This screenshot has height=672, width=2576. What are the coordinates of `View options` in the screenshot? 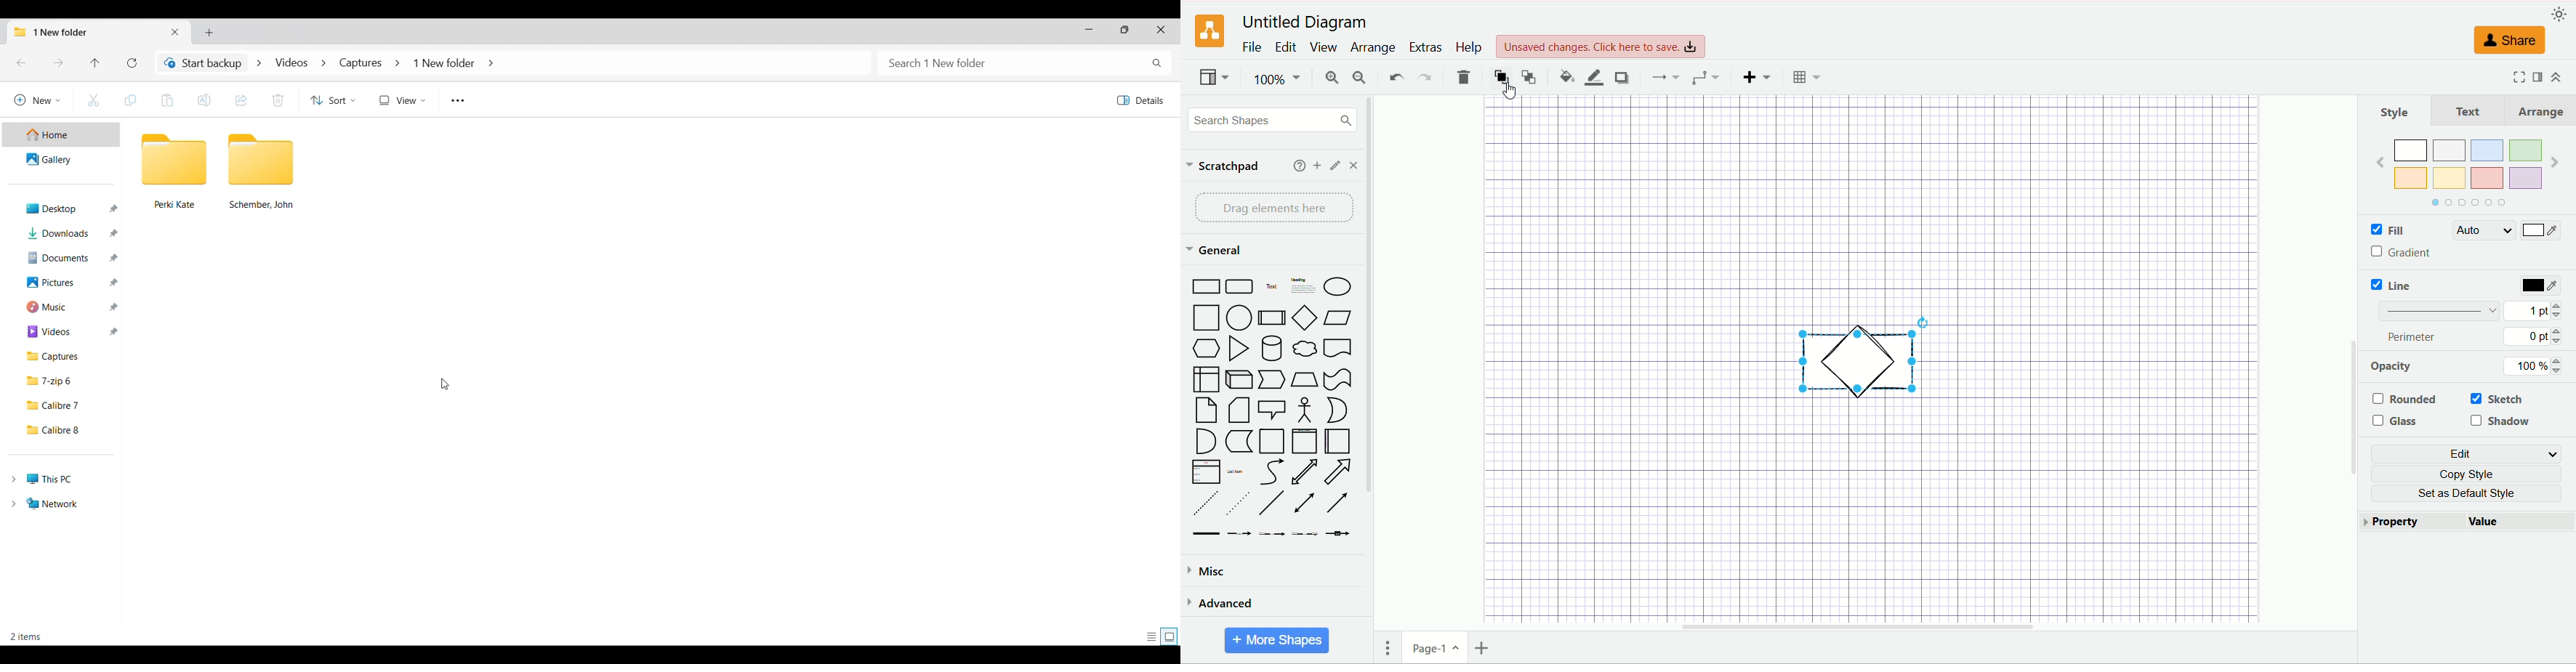 It's located at (402, 100).